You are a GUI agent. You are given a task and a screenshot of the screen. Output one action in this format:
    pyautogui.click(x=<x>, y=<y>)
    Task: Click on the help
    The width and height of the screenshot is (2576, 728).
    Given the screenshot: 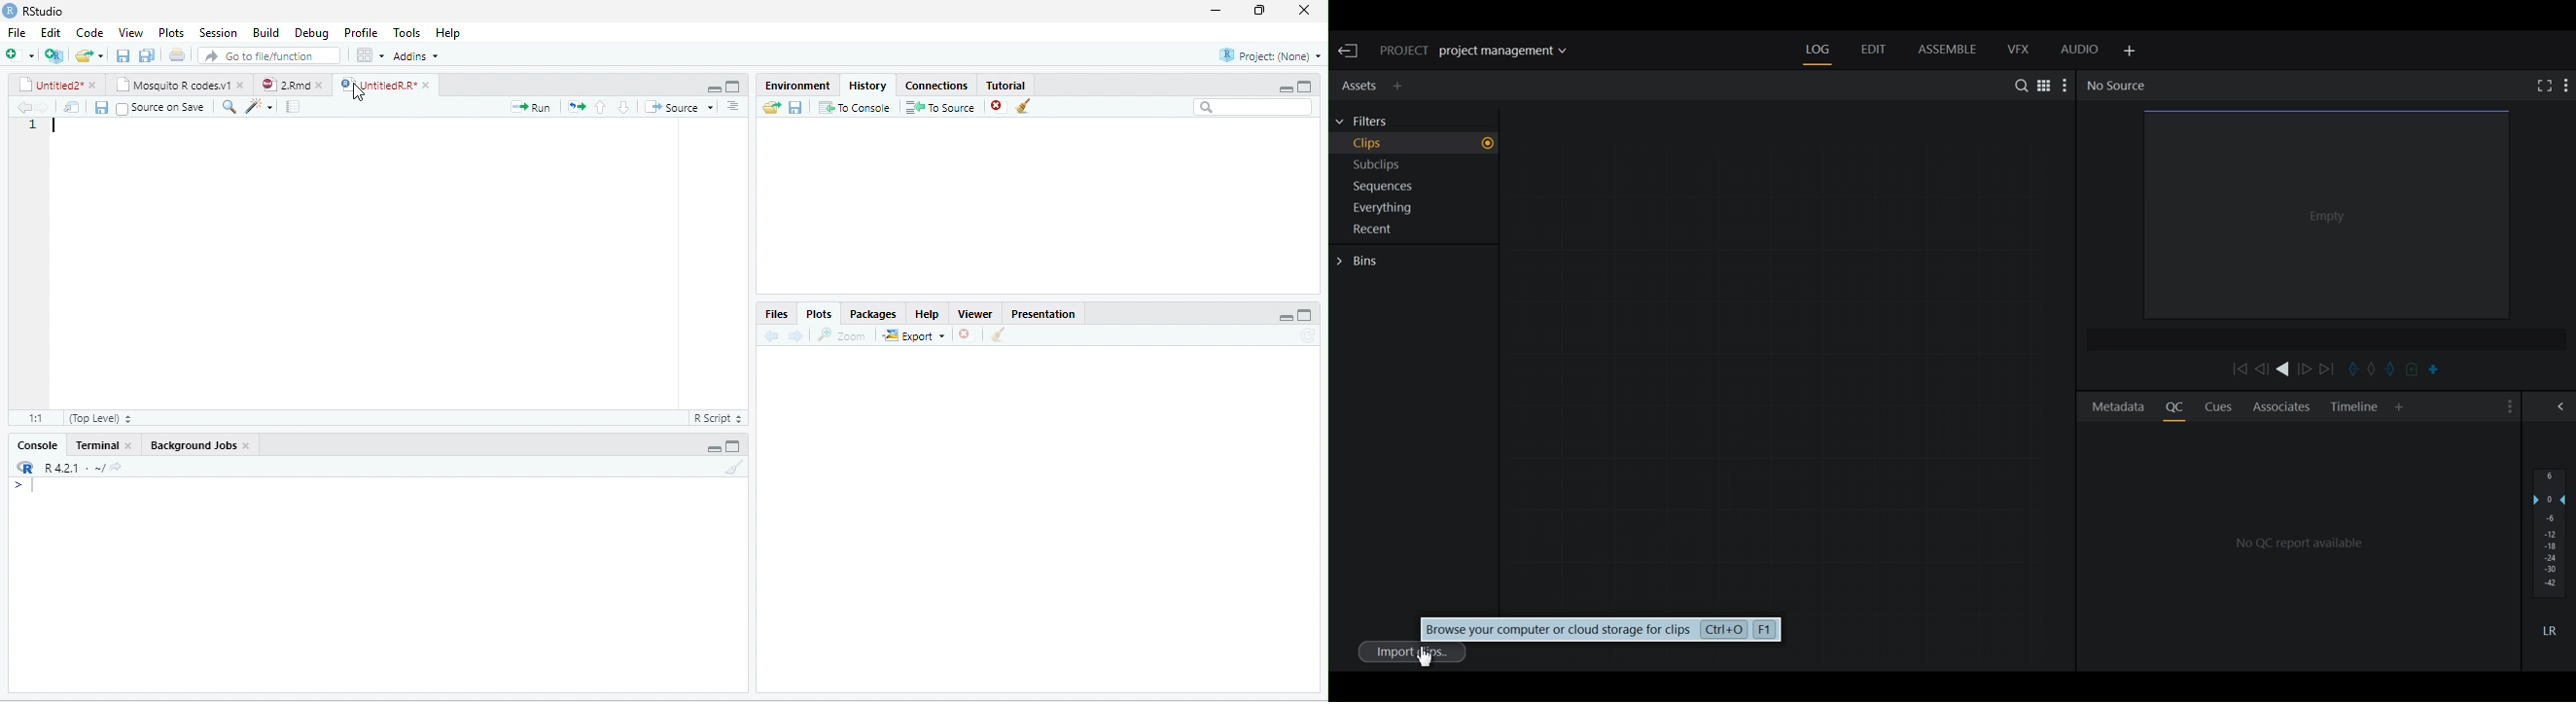 What is the action you would take?
    pyautogui.click(x=455, y=33)
    